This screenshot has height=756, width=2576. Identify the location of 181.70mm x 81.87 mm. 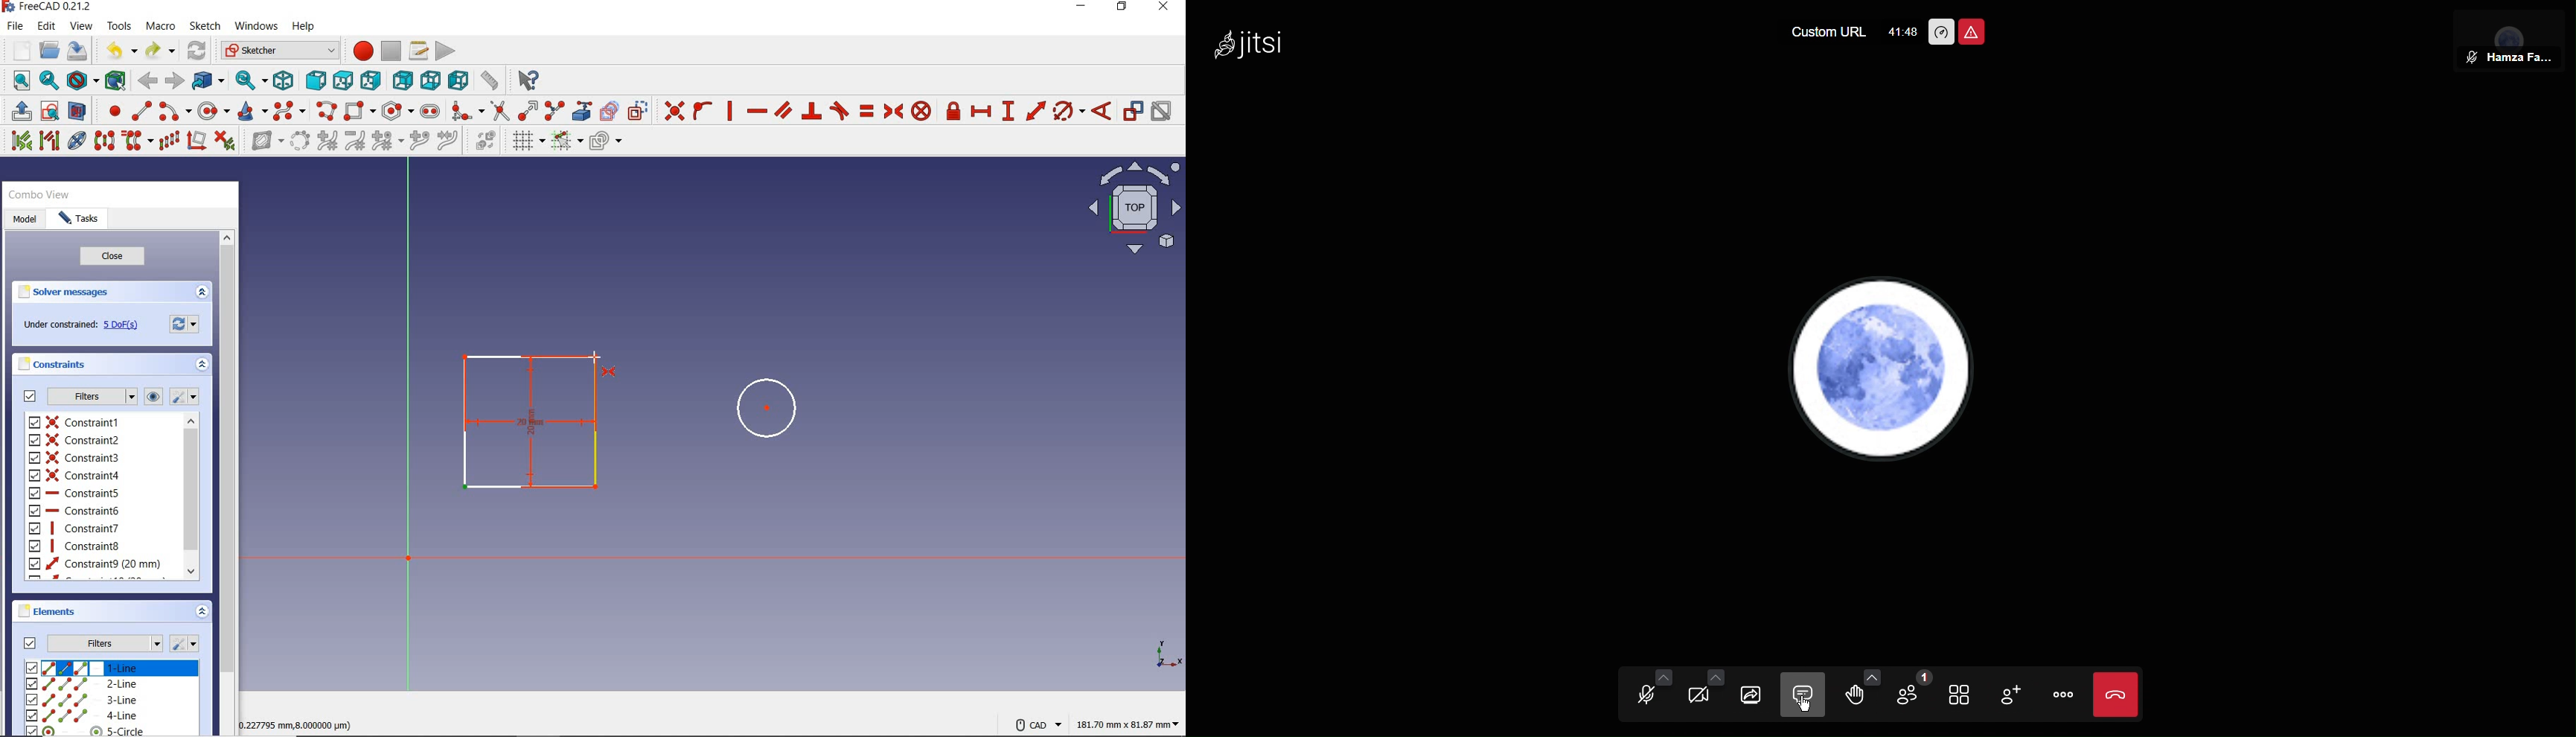
(1129, 726).